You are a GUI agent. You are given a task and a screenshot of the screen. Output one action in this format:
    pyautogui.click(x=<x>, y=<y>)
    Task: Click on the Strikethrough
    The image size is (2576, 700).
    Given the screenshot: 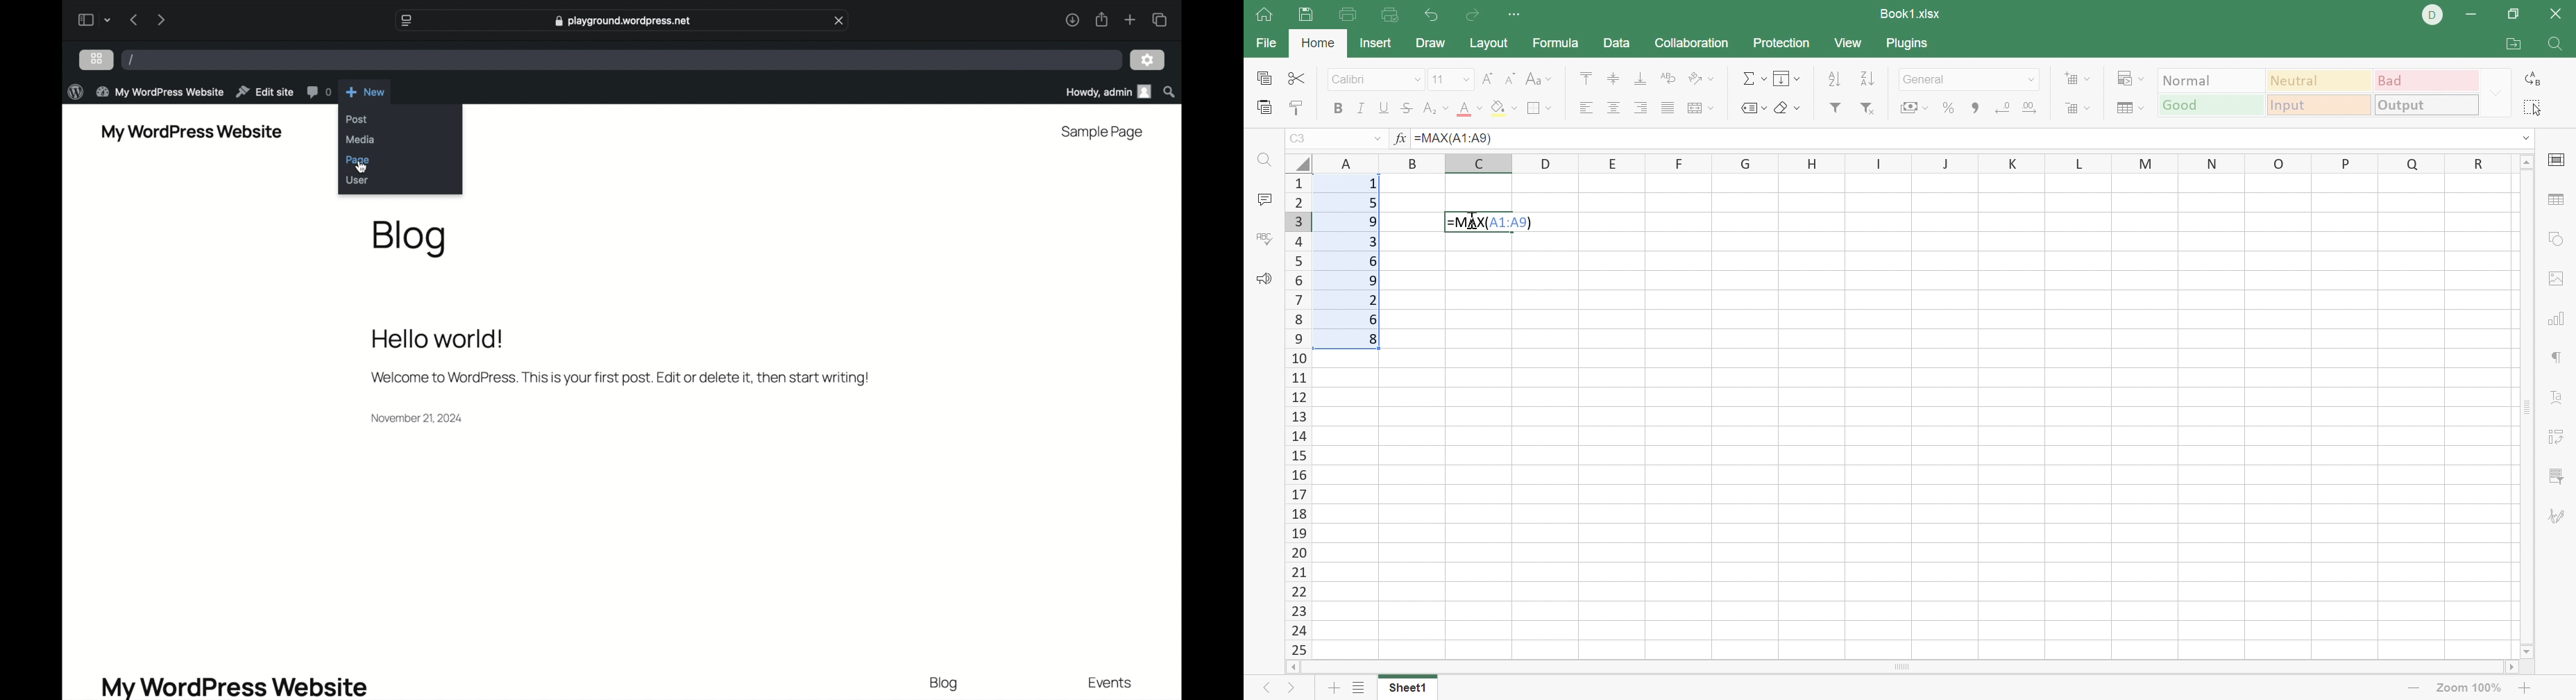 What is the action you would take?
    pyautogui.click(x=1407, y=108)
    